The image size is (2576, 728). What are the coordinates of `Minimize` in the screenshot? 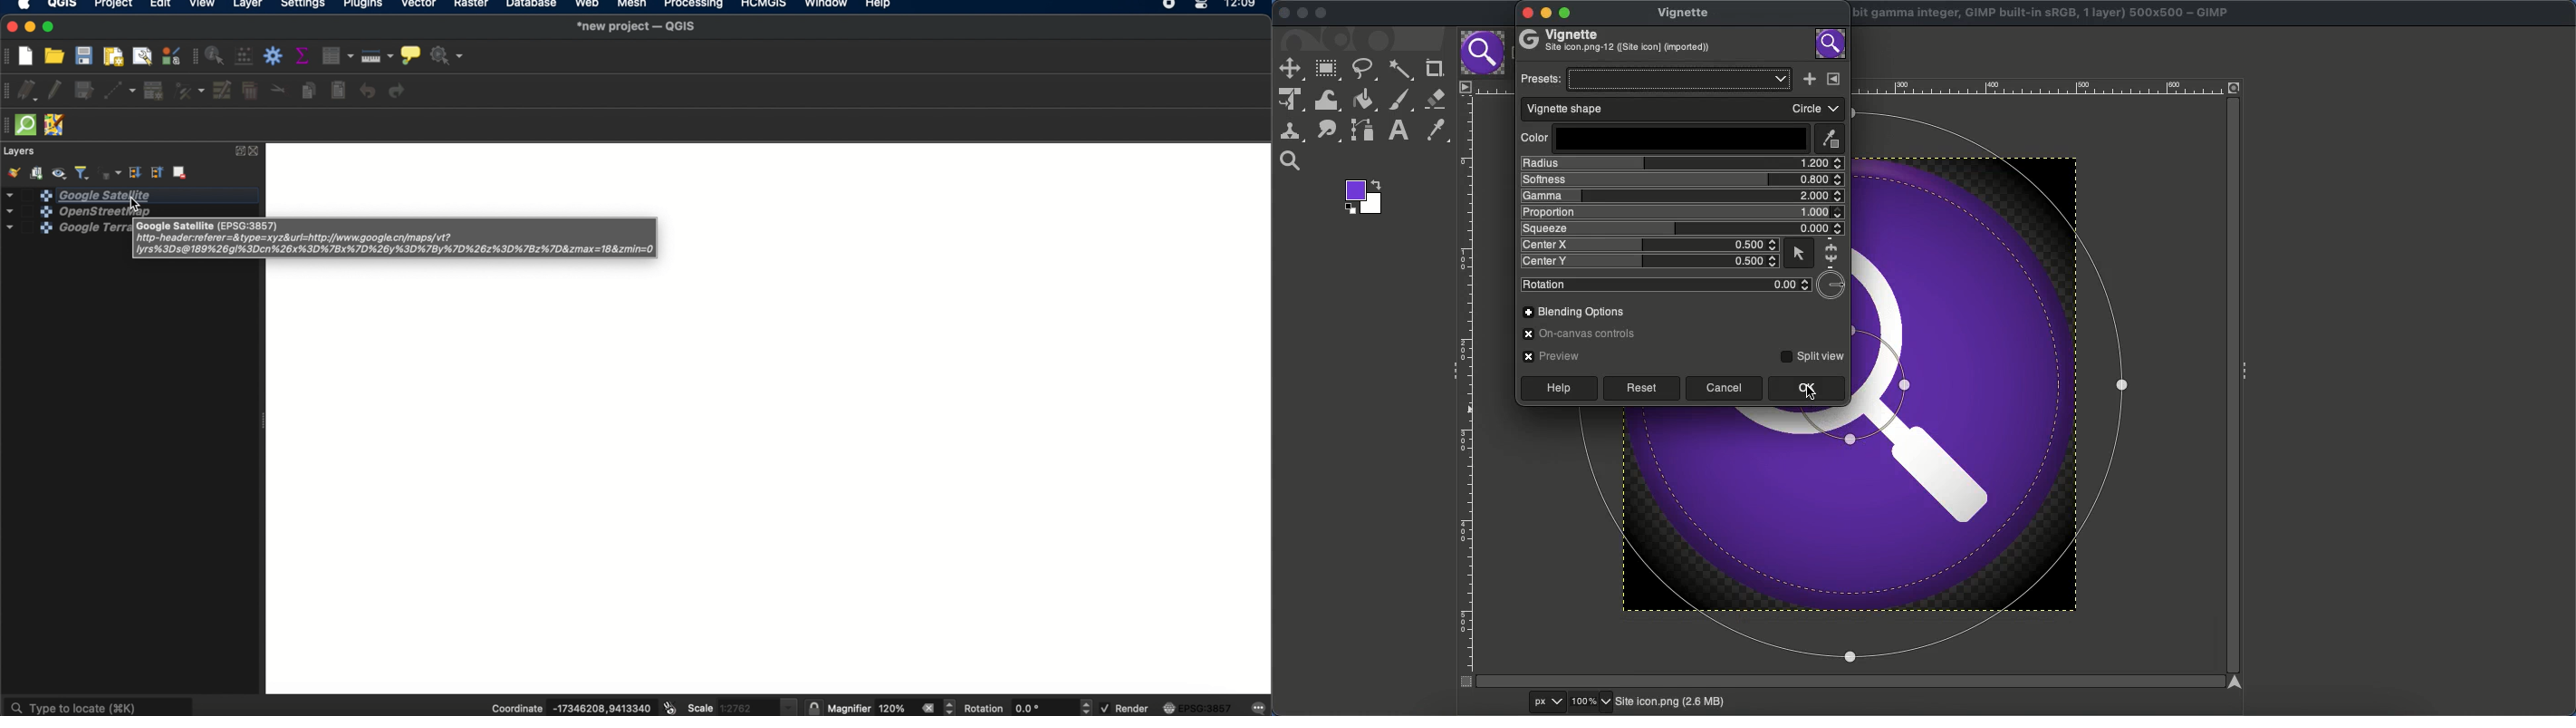 It's located at (1544, 14).